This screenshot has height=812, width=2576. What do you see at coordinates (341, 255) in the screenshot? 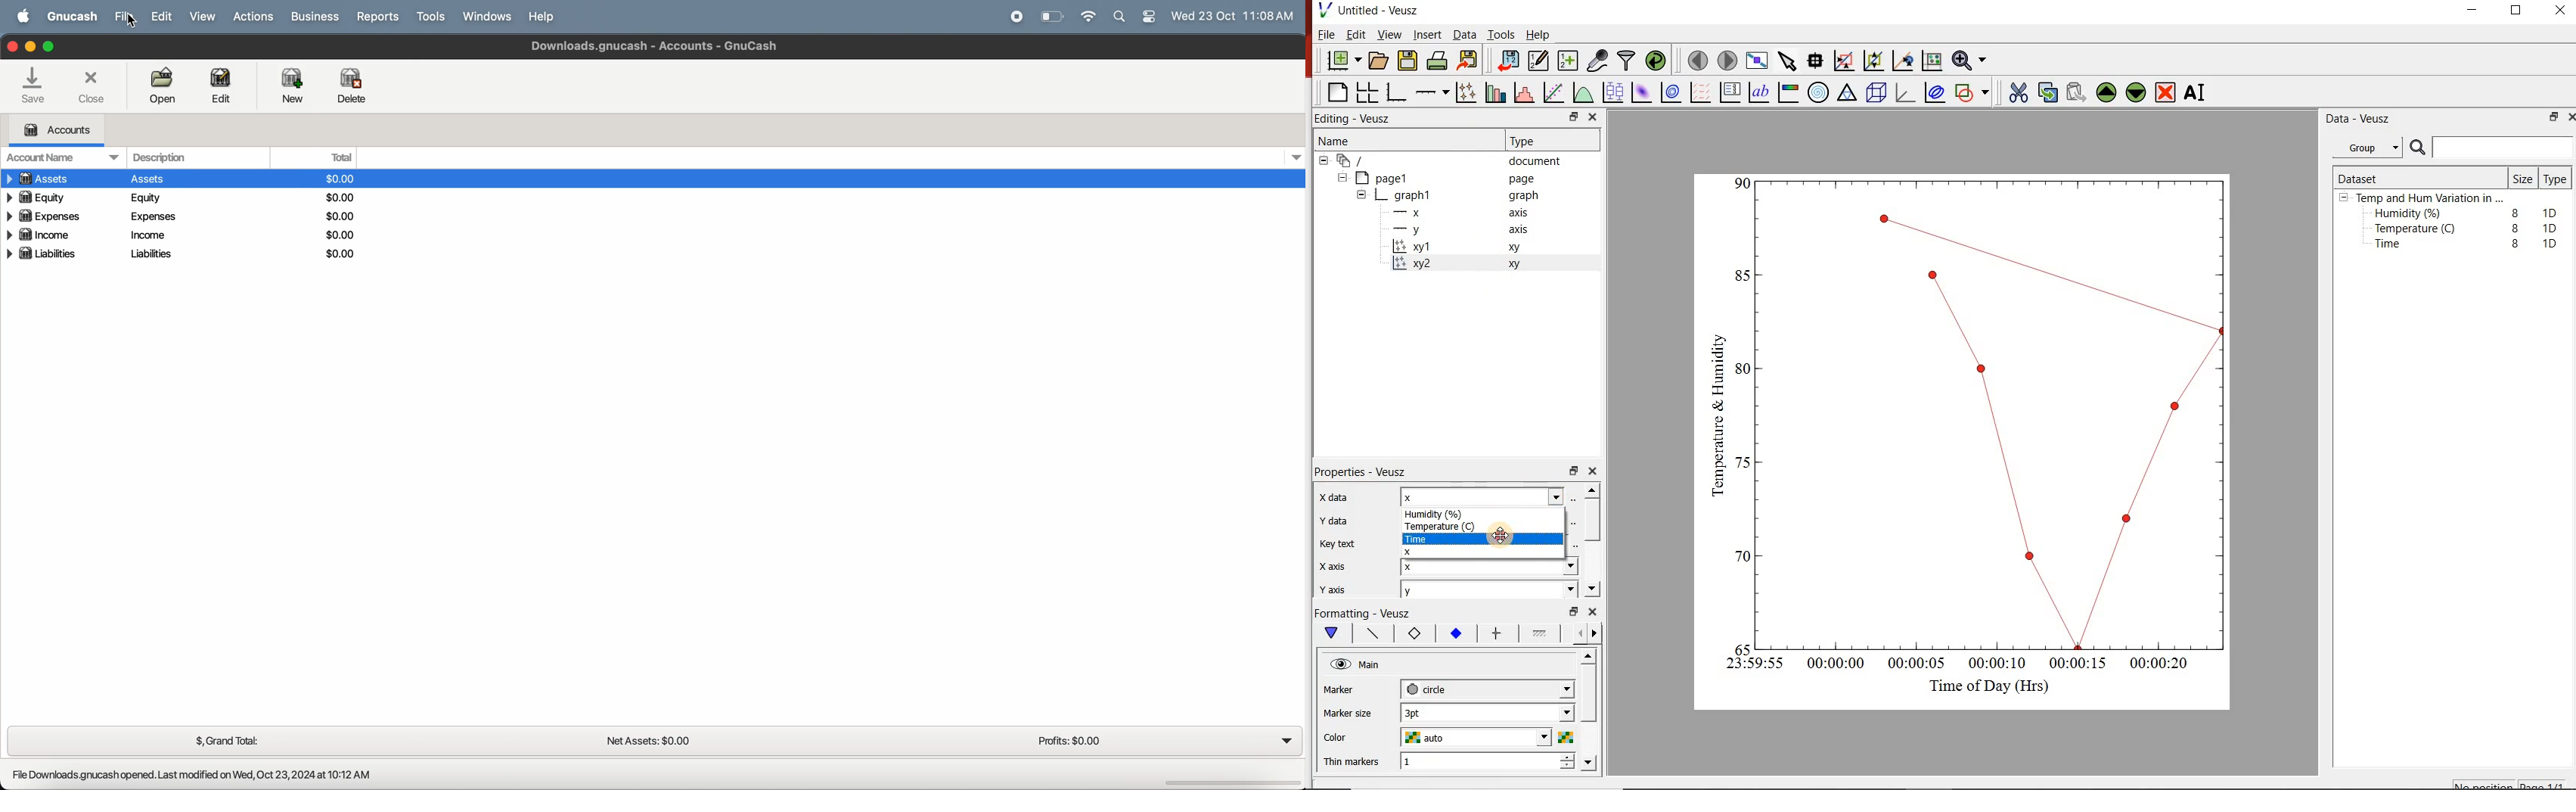
I see `dollars` at bounding box center [341, 255].